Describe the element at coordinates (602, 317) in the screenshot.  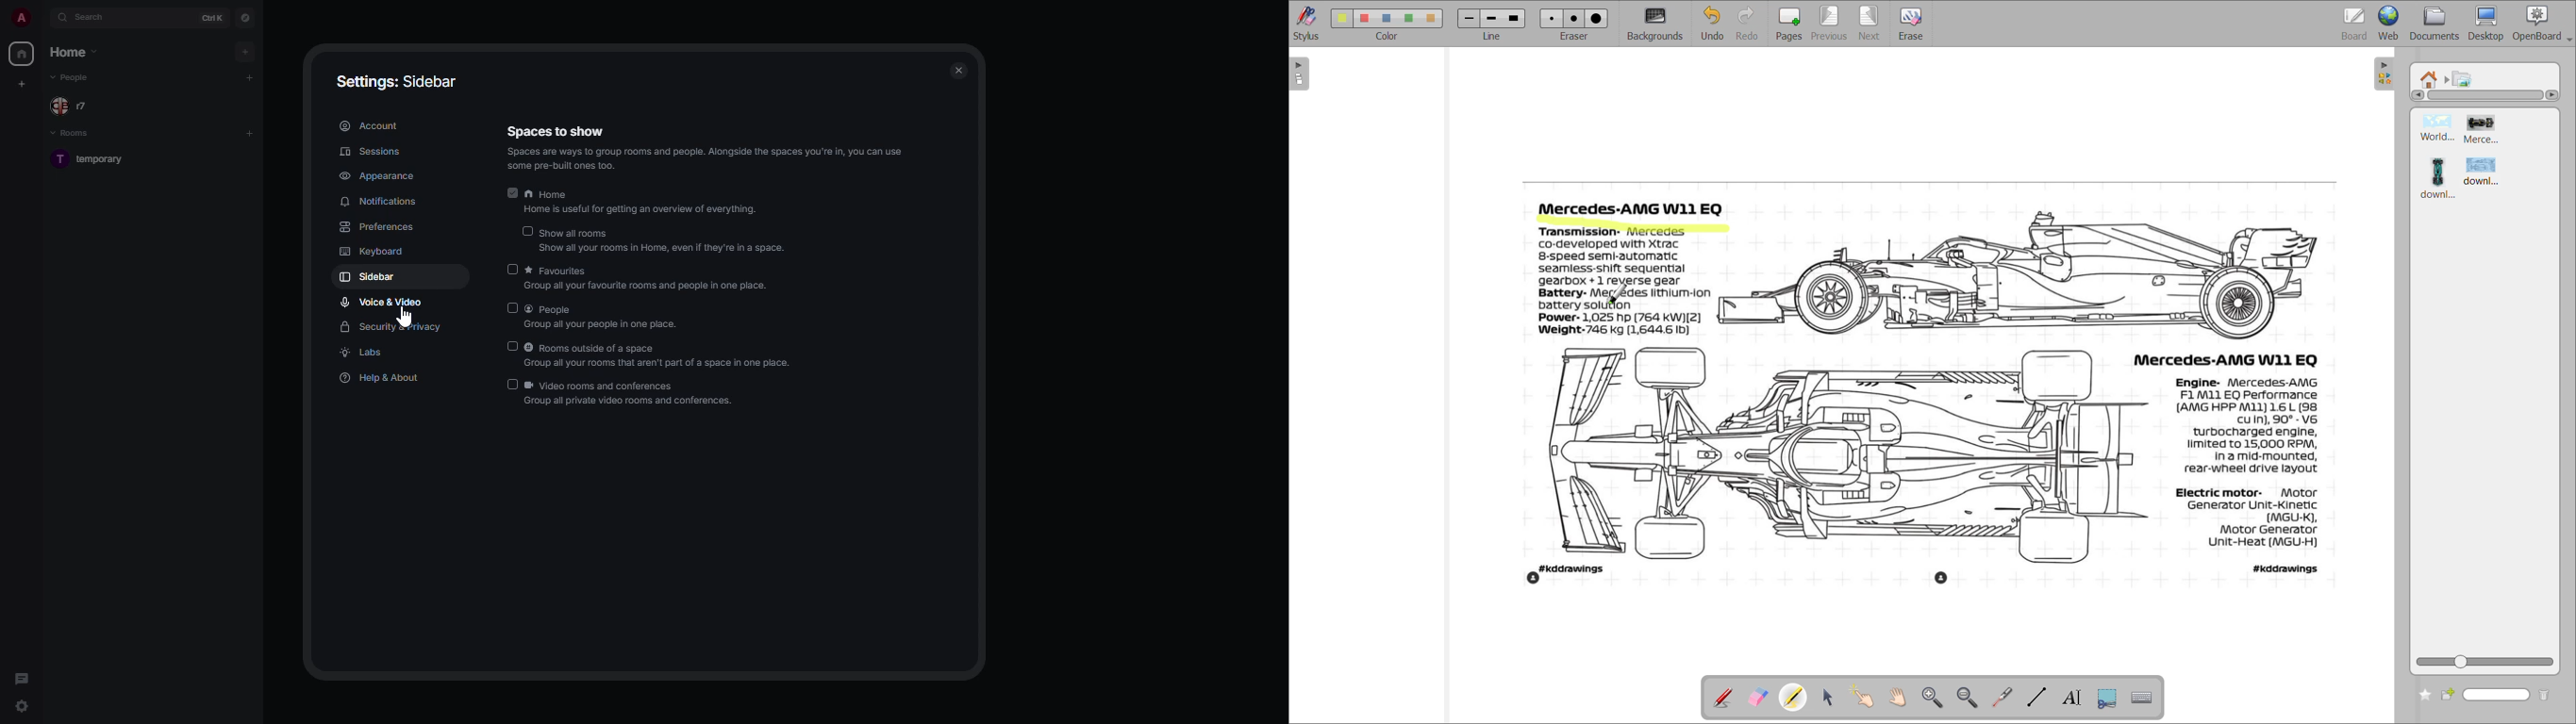
I see `people` at that location.